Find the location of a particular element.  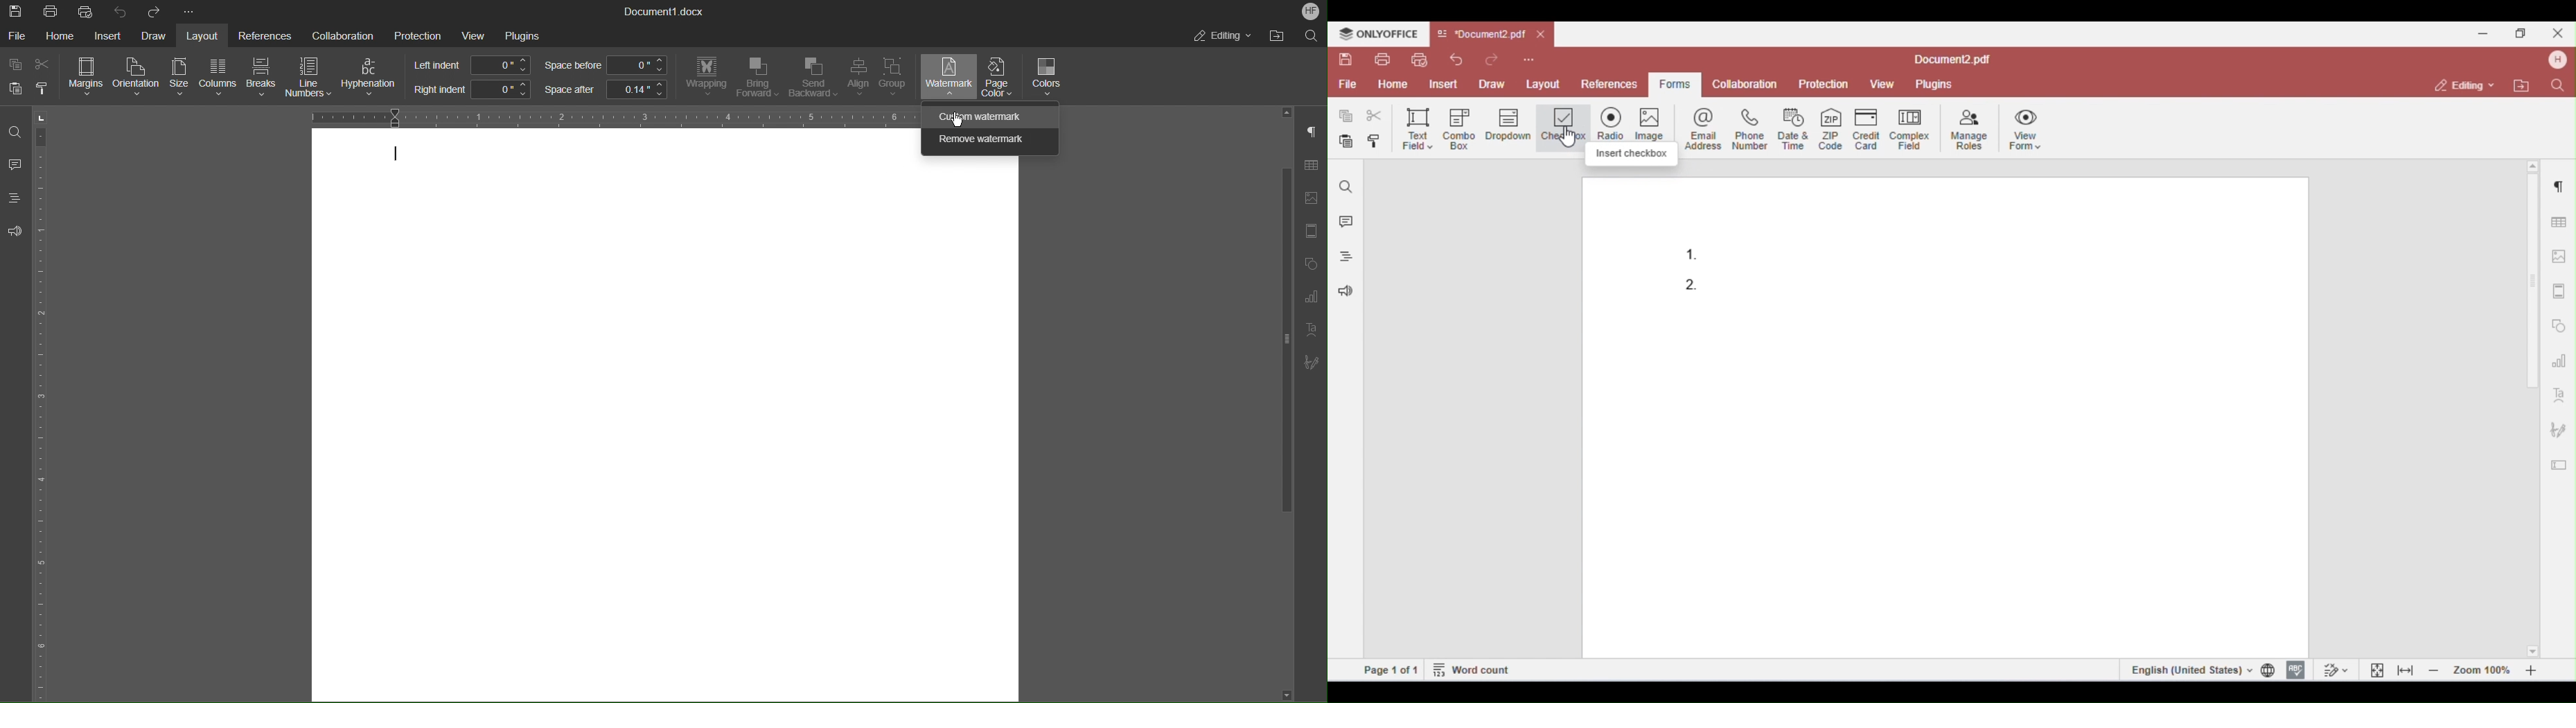

Copy Style is located at coordinates (44, 89).